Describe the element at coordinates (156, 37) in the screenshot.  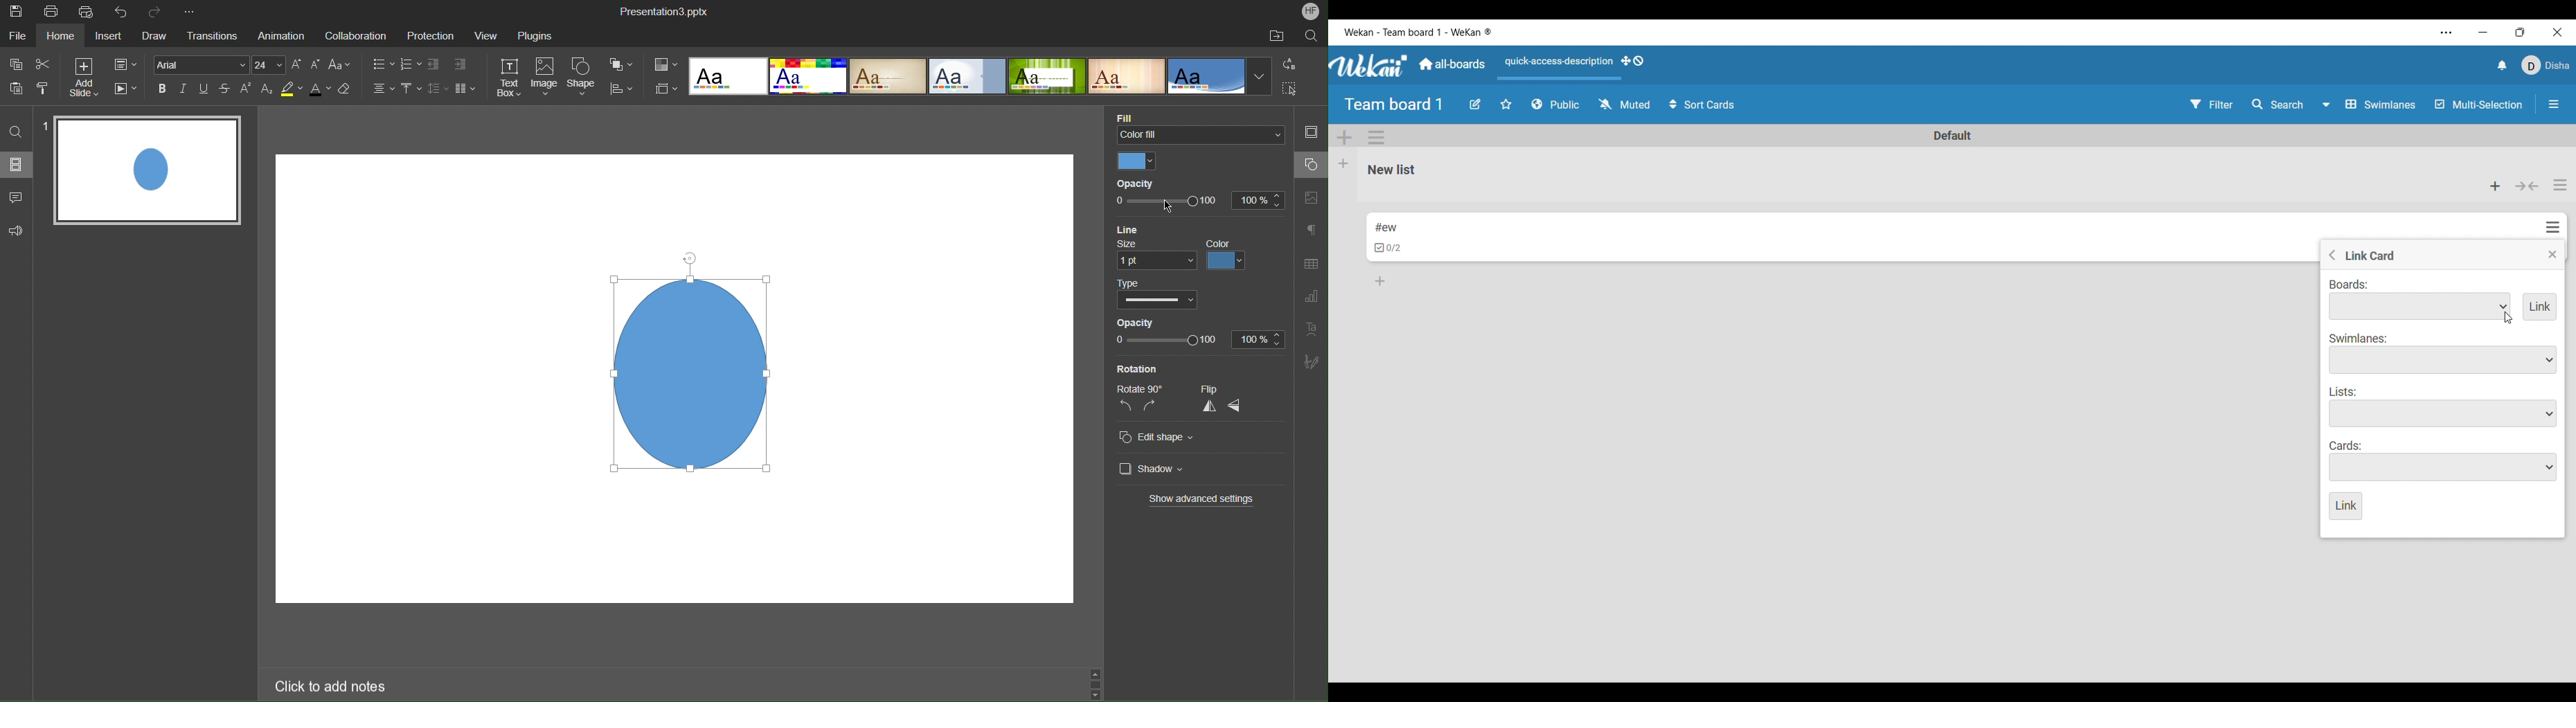
I see `Draw` at that location.